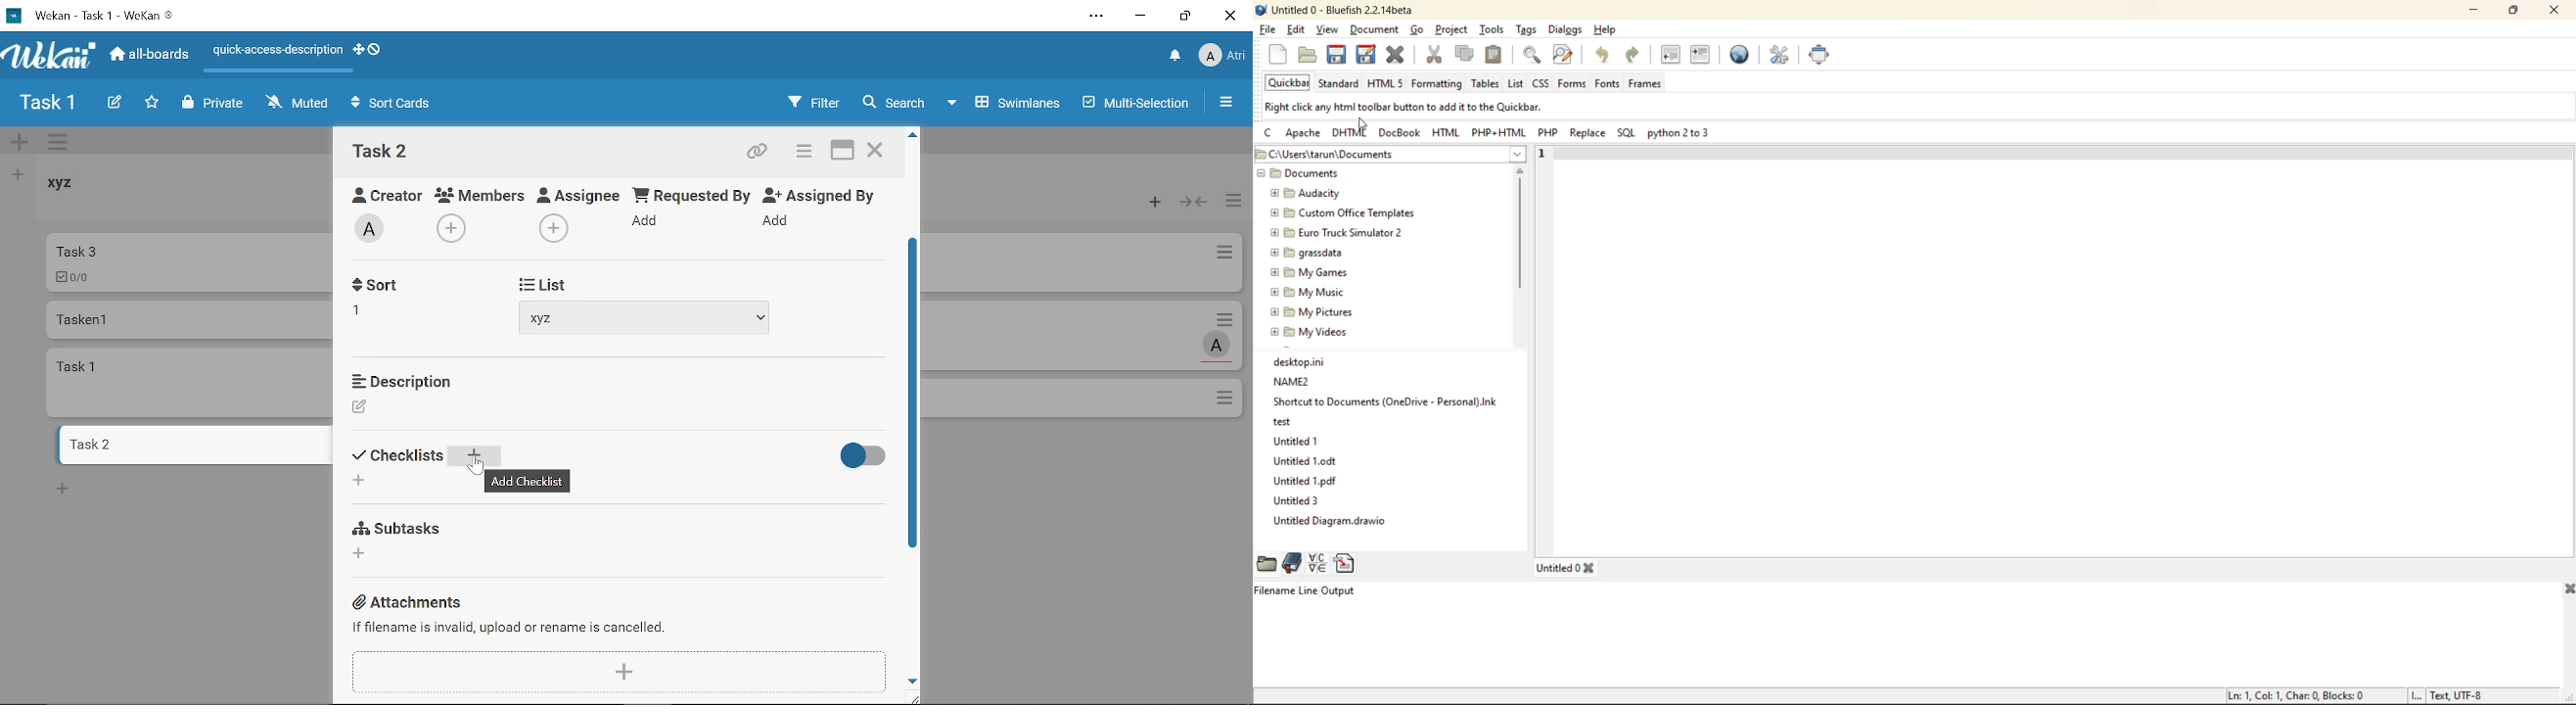 The image size is (2576, 728). I want to click on vertical scroll  bar, so click(1520, 275).